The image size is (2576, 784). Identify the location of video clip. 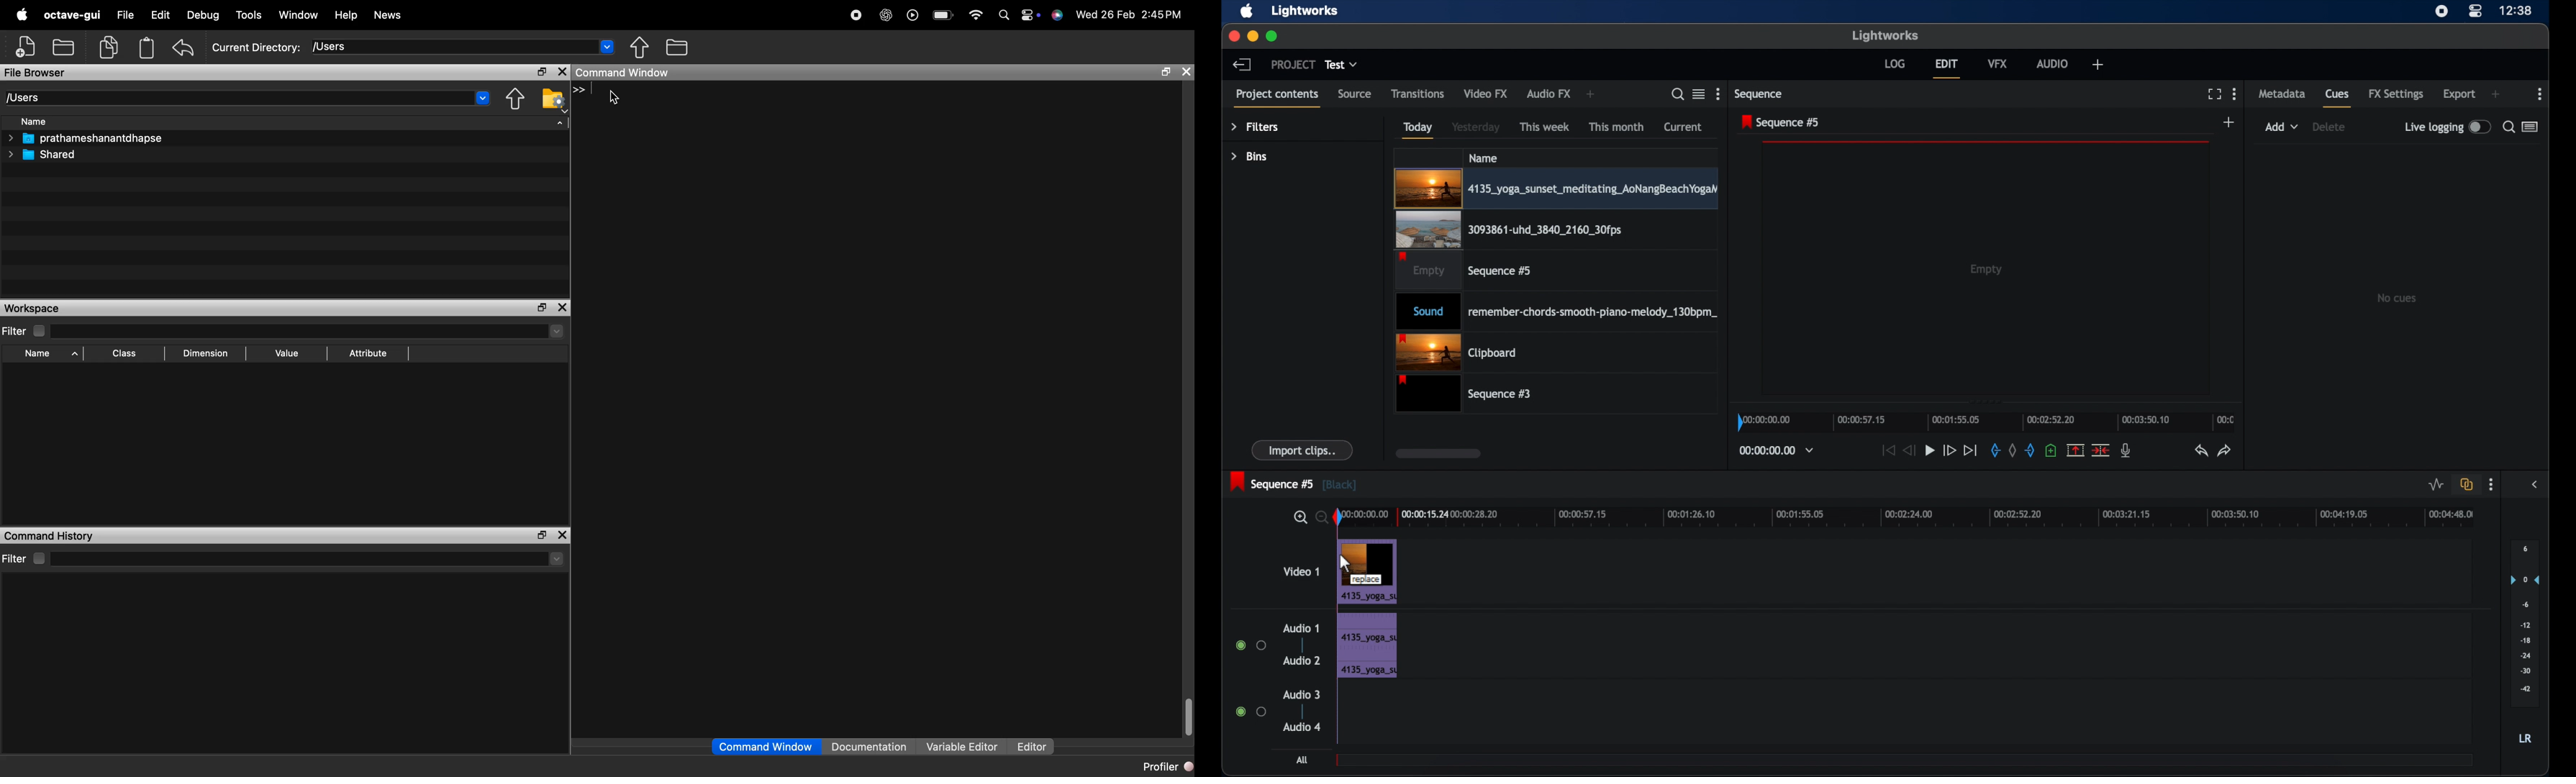
(1462, 271).